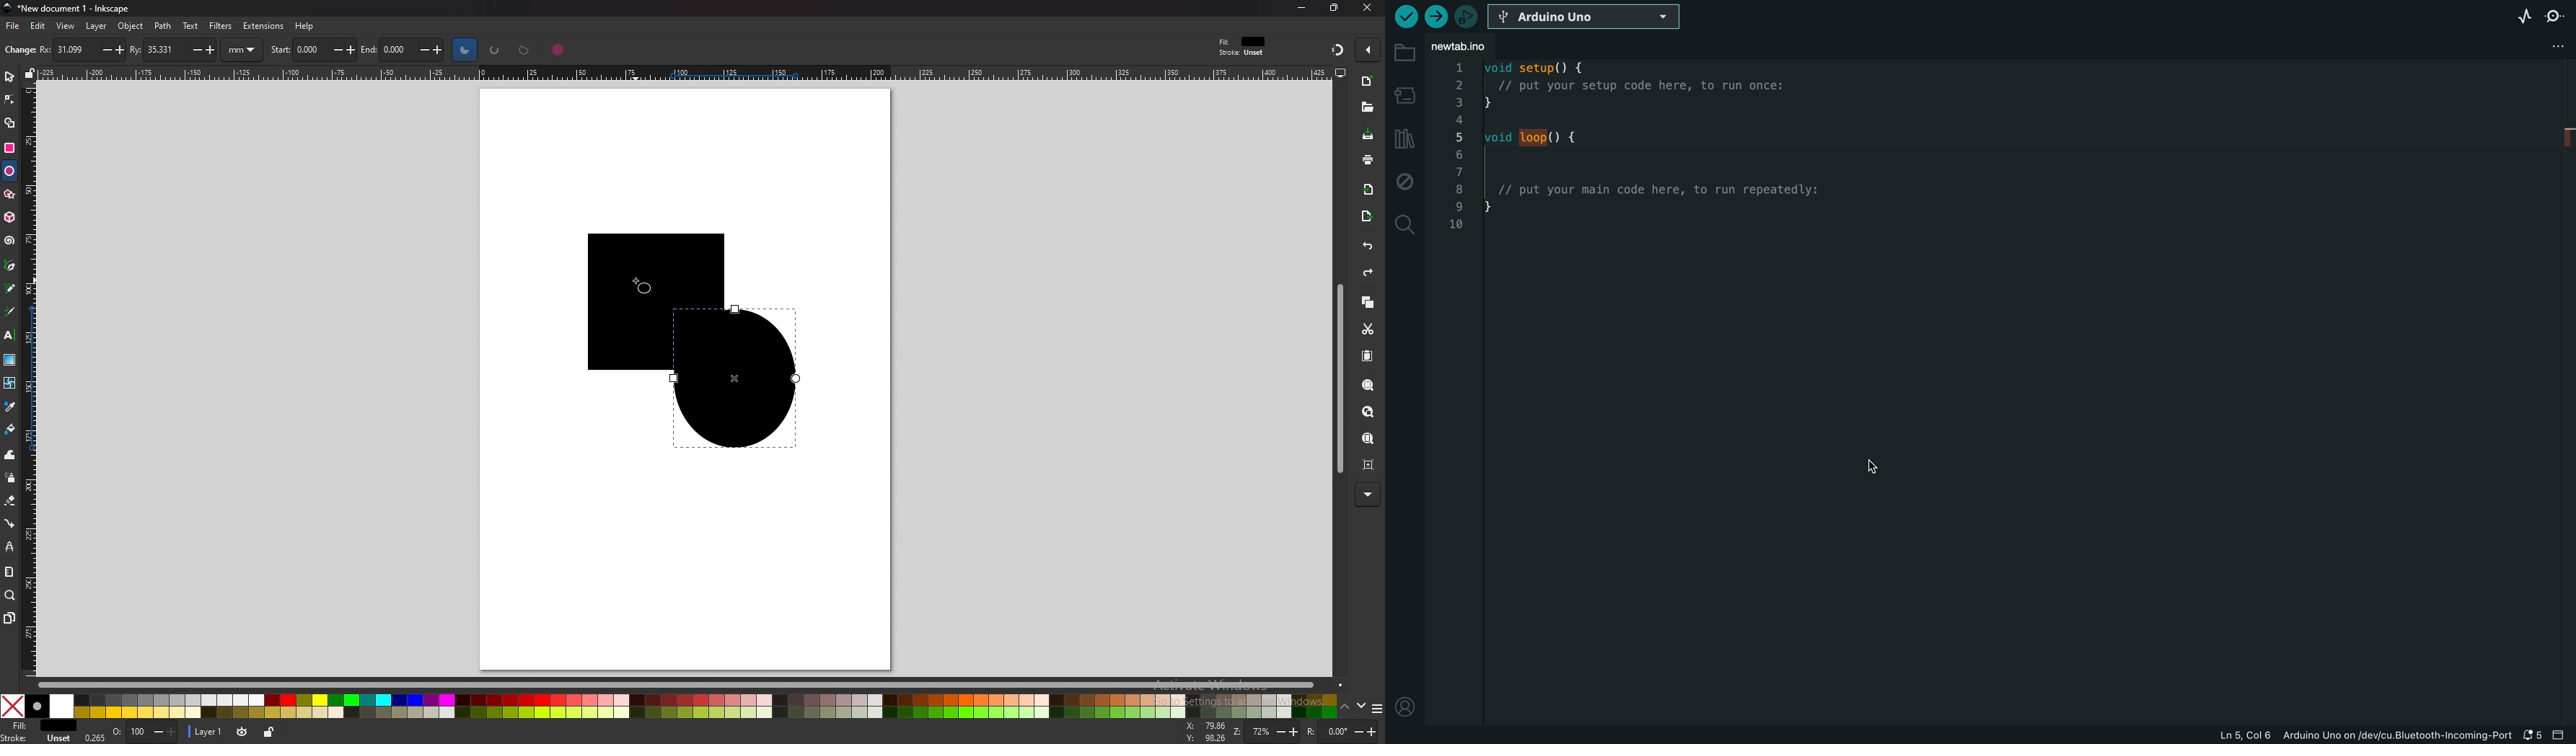 The image size is (2576, 756). I want to click on zoom drawing, so click(1368, 411).